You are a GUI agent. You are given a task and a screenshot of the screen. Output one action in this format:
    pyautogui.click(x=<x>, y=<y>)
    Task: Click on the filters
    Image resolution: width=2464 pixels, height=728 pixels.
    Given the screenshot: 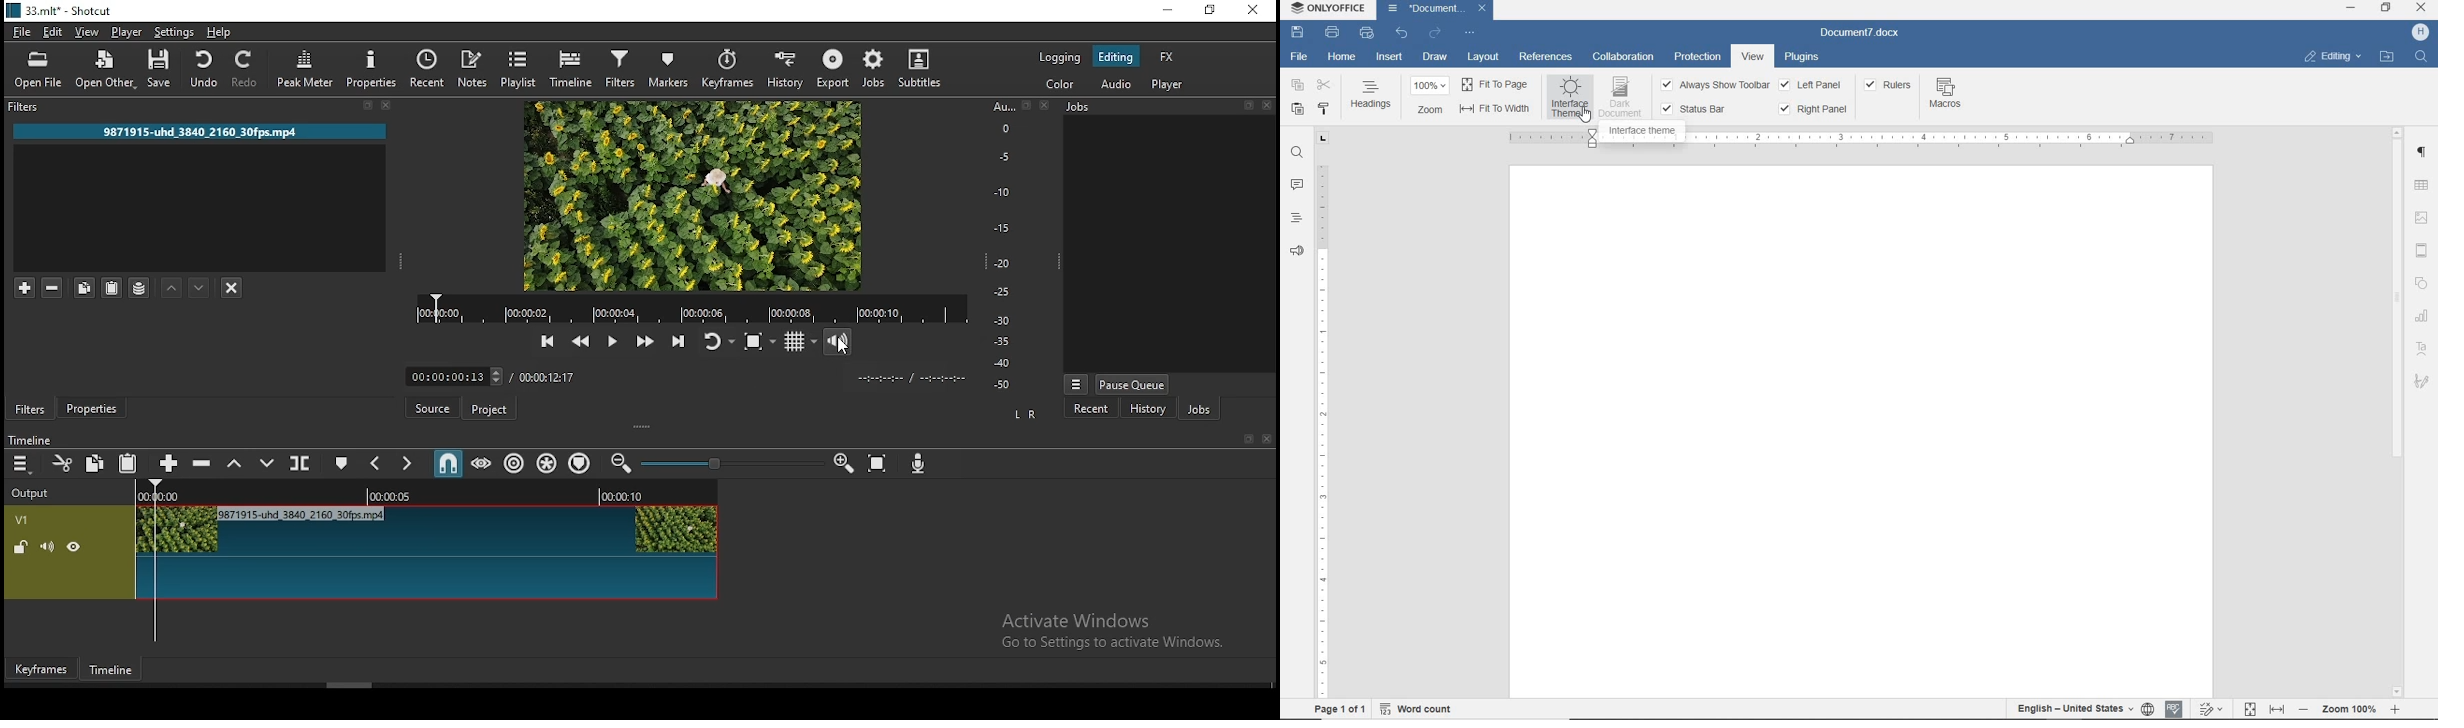 What is the action you would take?
    pyautogui.click(x=27, y=409)
    